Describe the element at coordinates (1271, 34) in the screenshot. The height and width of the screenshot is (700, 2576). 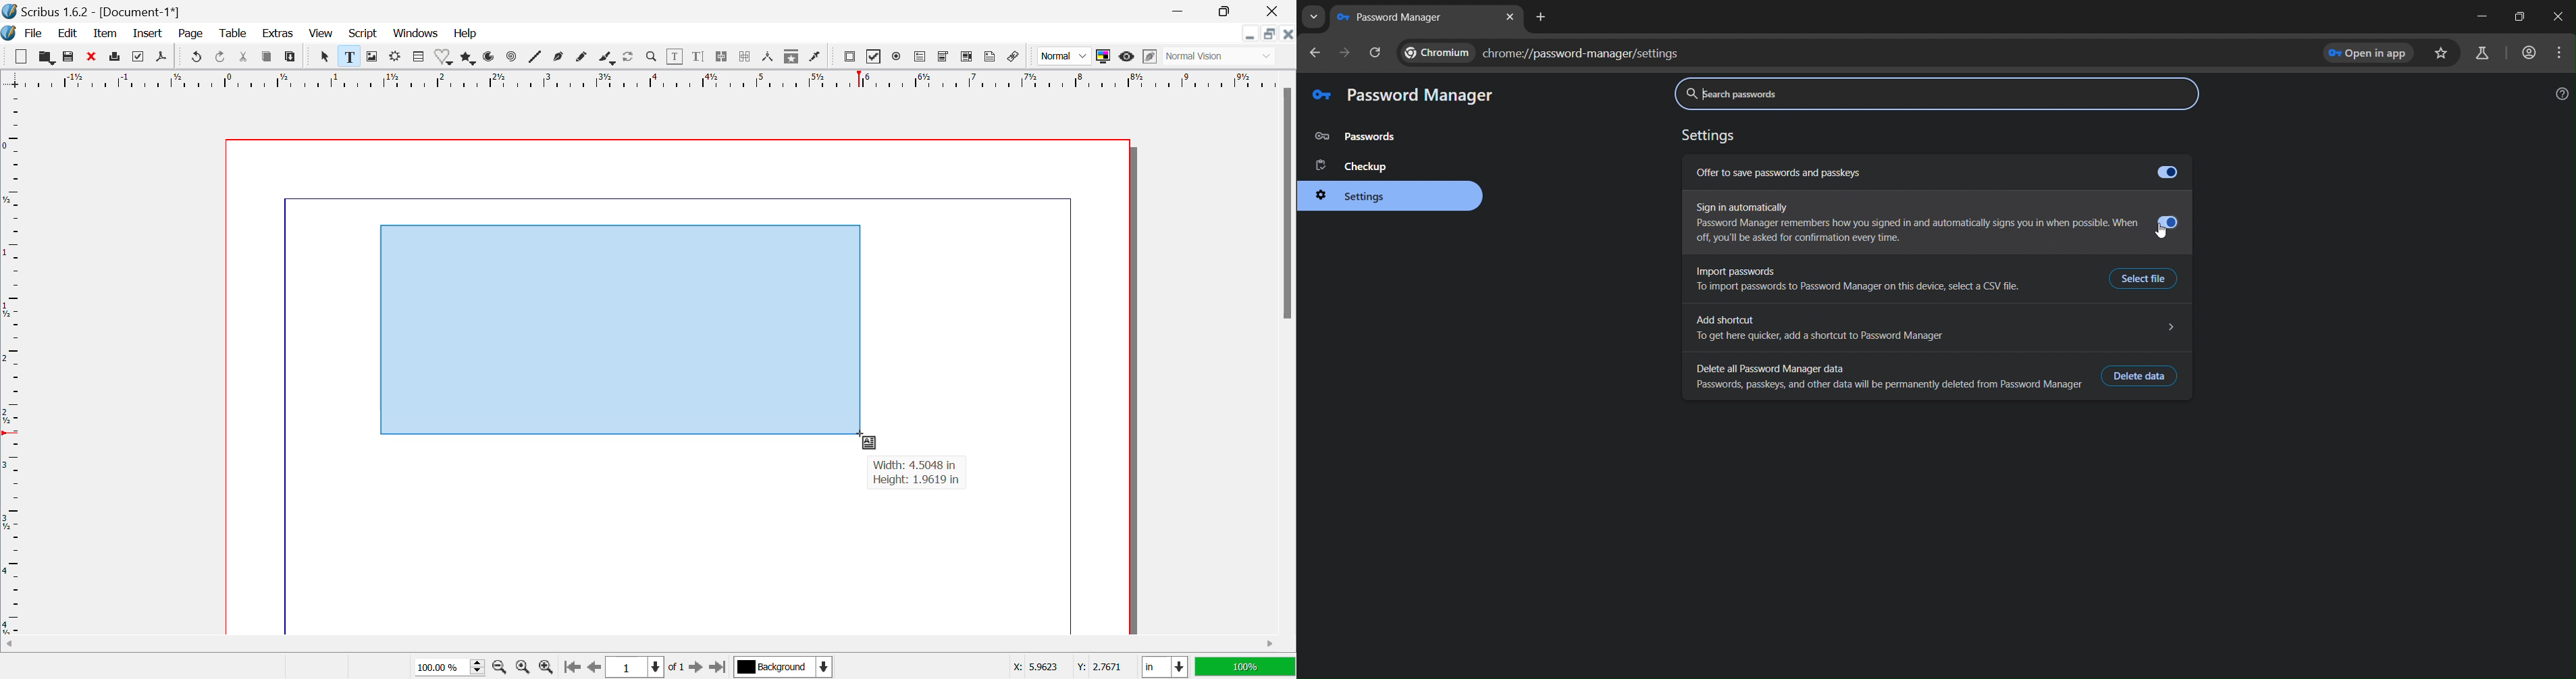
I see `Minimize` at that location.